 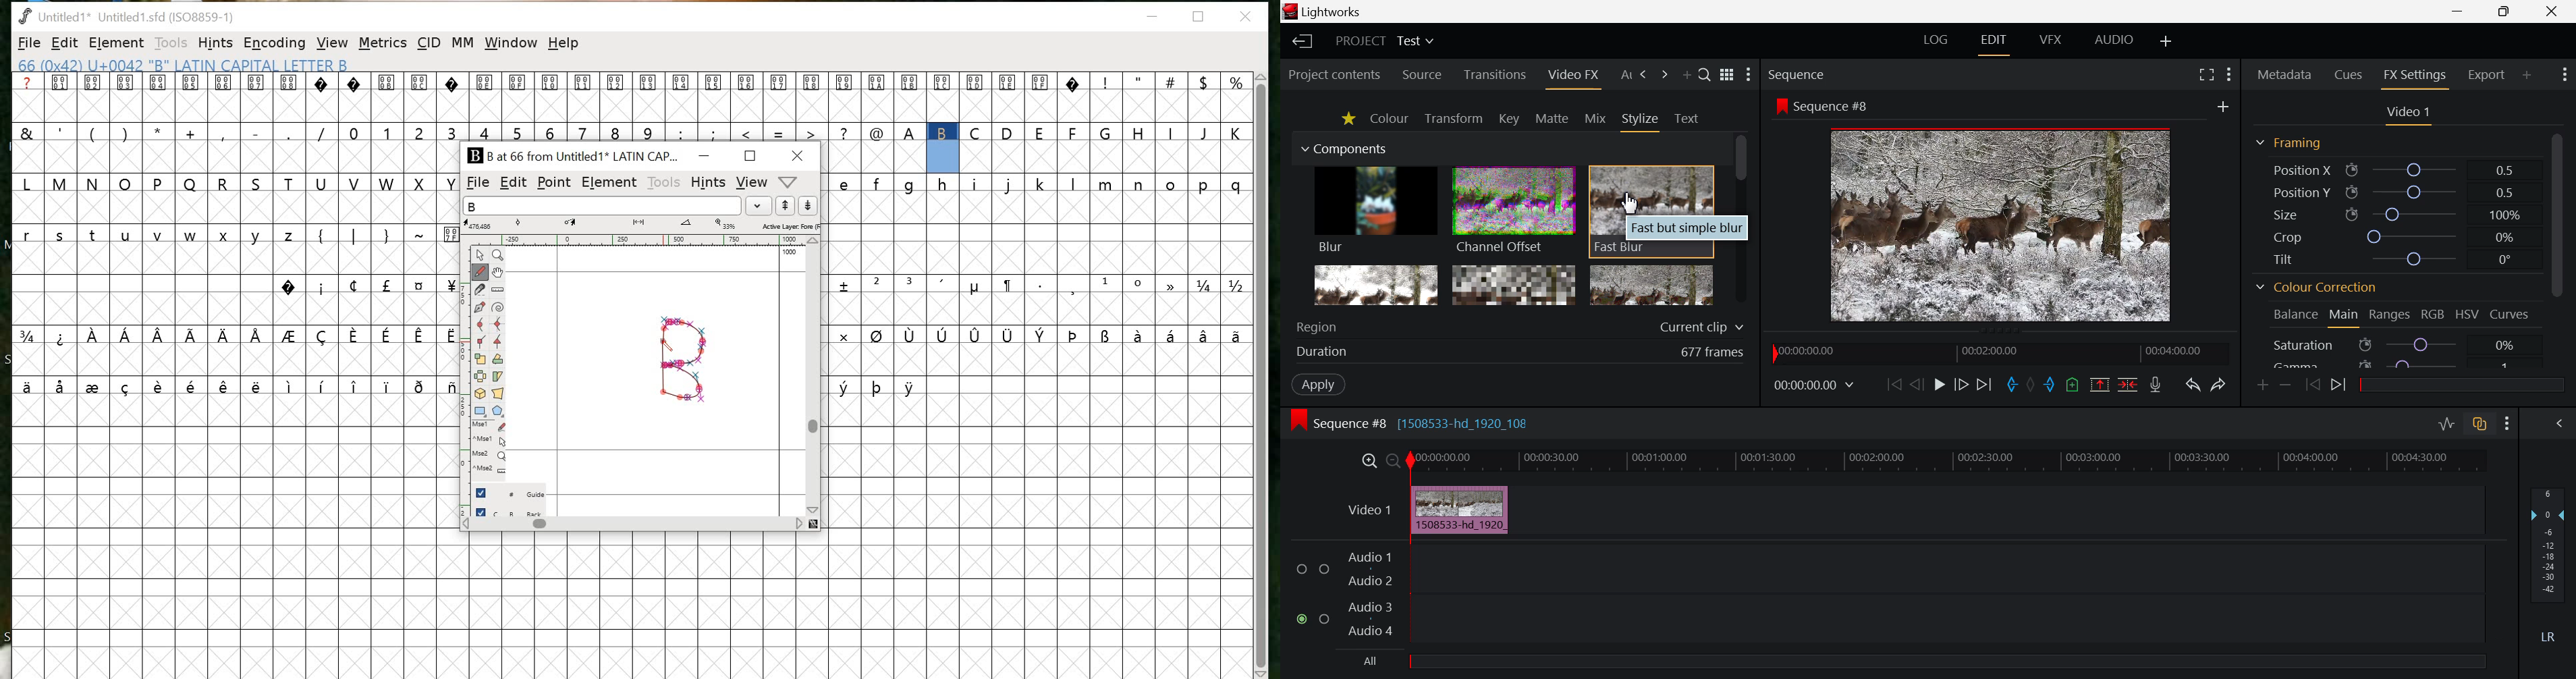 What do you see at coordinates (706, 155) in the screenshot?
I see `MINIMIZE` at bounding box center [706, 155].